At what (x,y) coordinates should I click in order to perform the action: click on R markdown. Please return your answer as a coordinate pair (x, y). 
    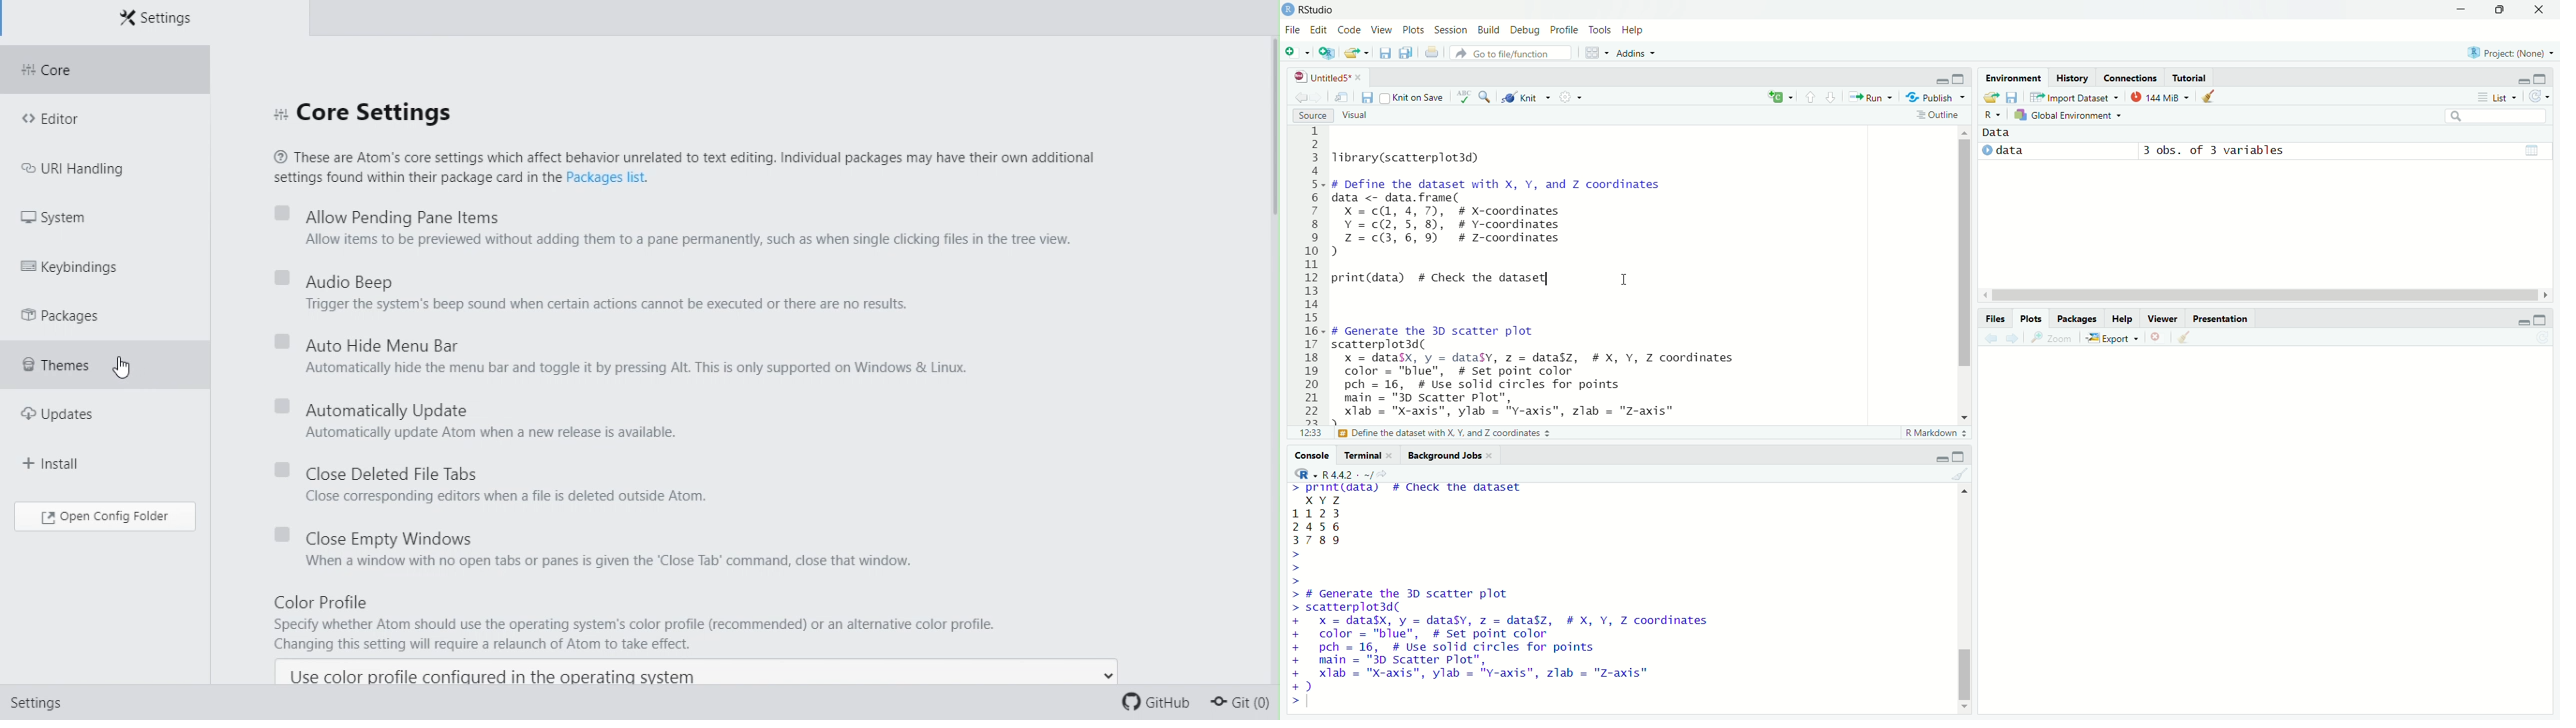
    Looking at the image, I should click on (1936, 433).